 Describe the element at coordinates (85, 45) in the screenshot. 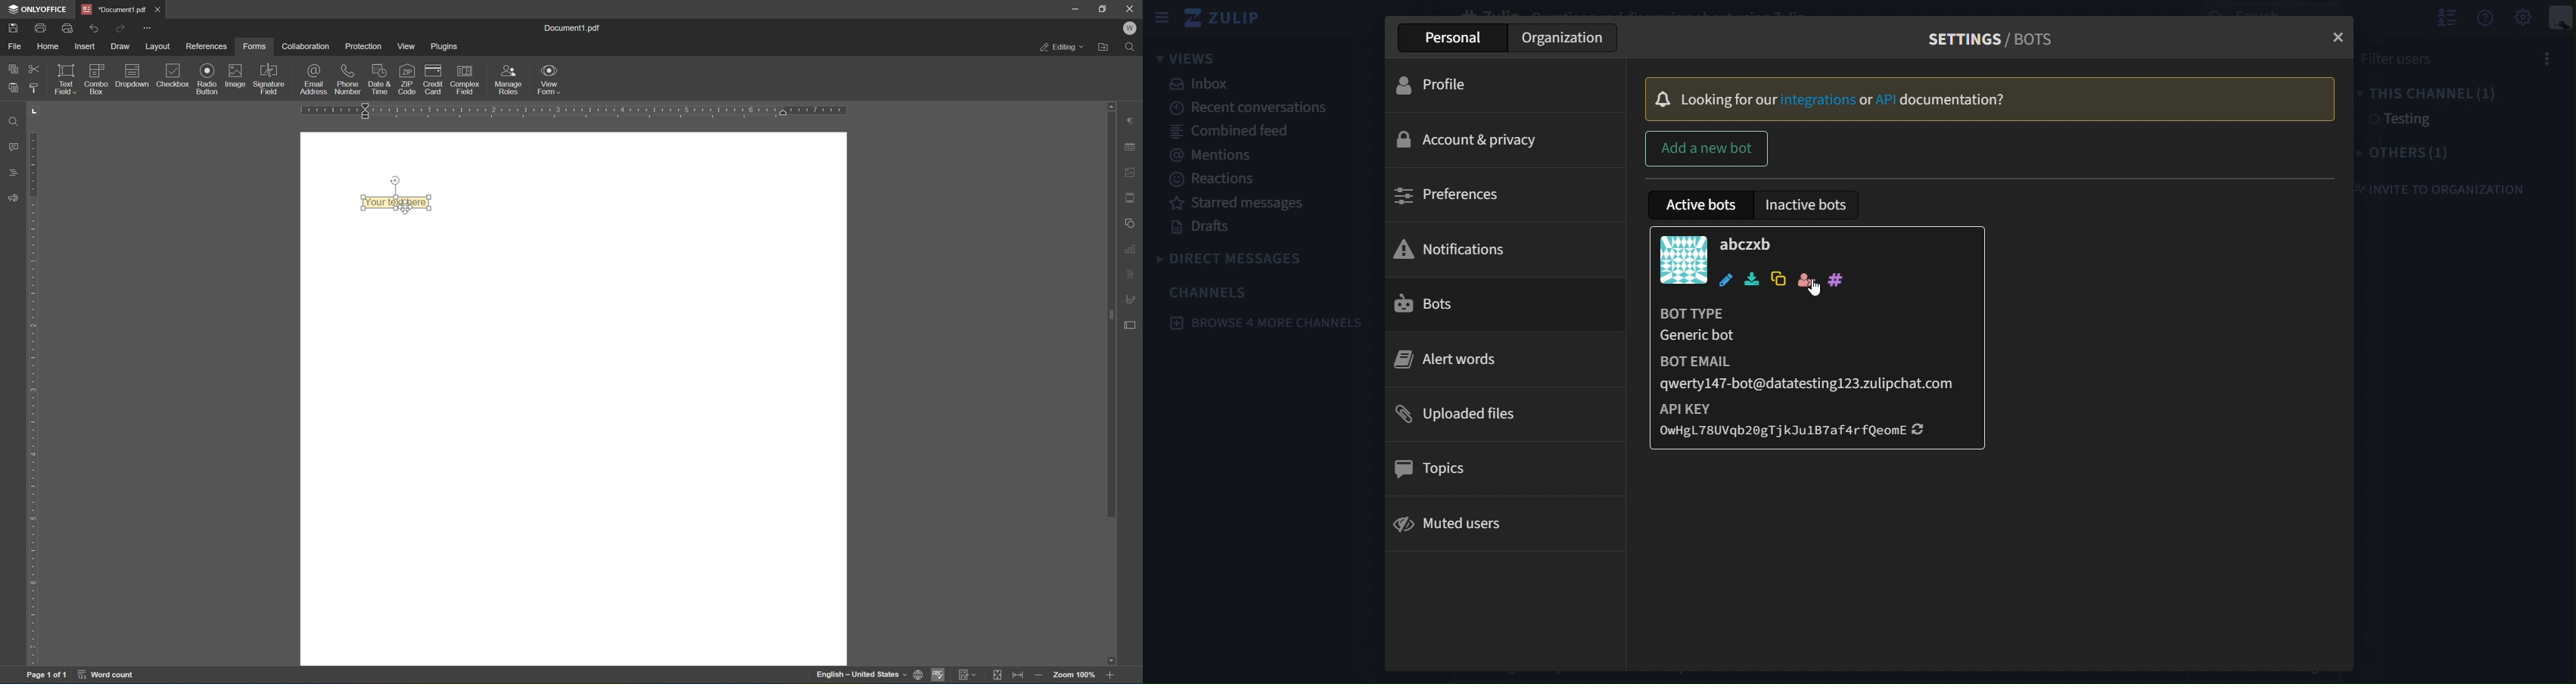

I see `insert` at that location.